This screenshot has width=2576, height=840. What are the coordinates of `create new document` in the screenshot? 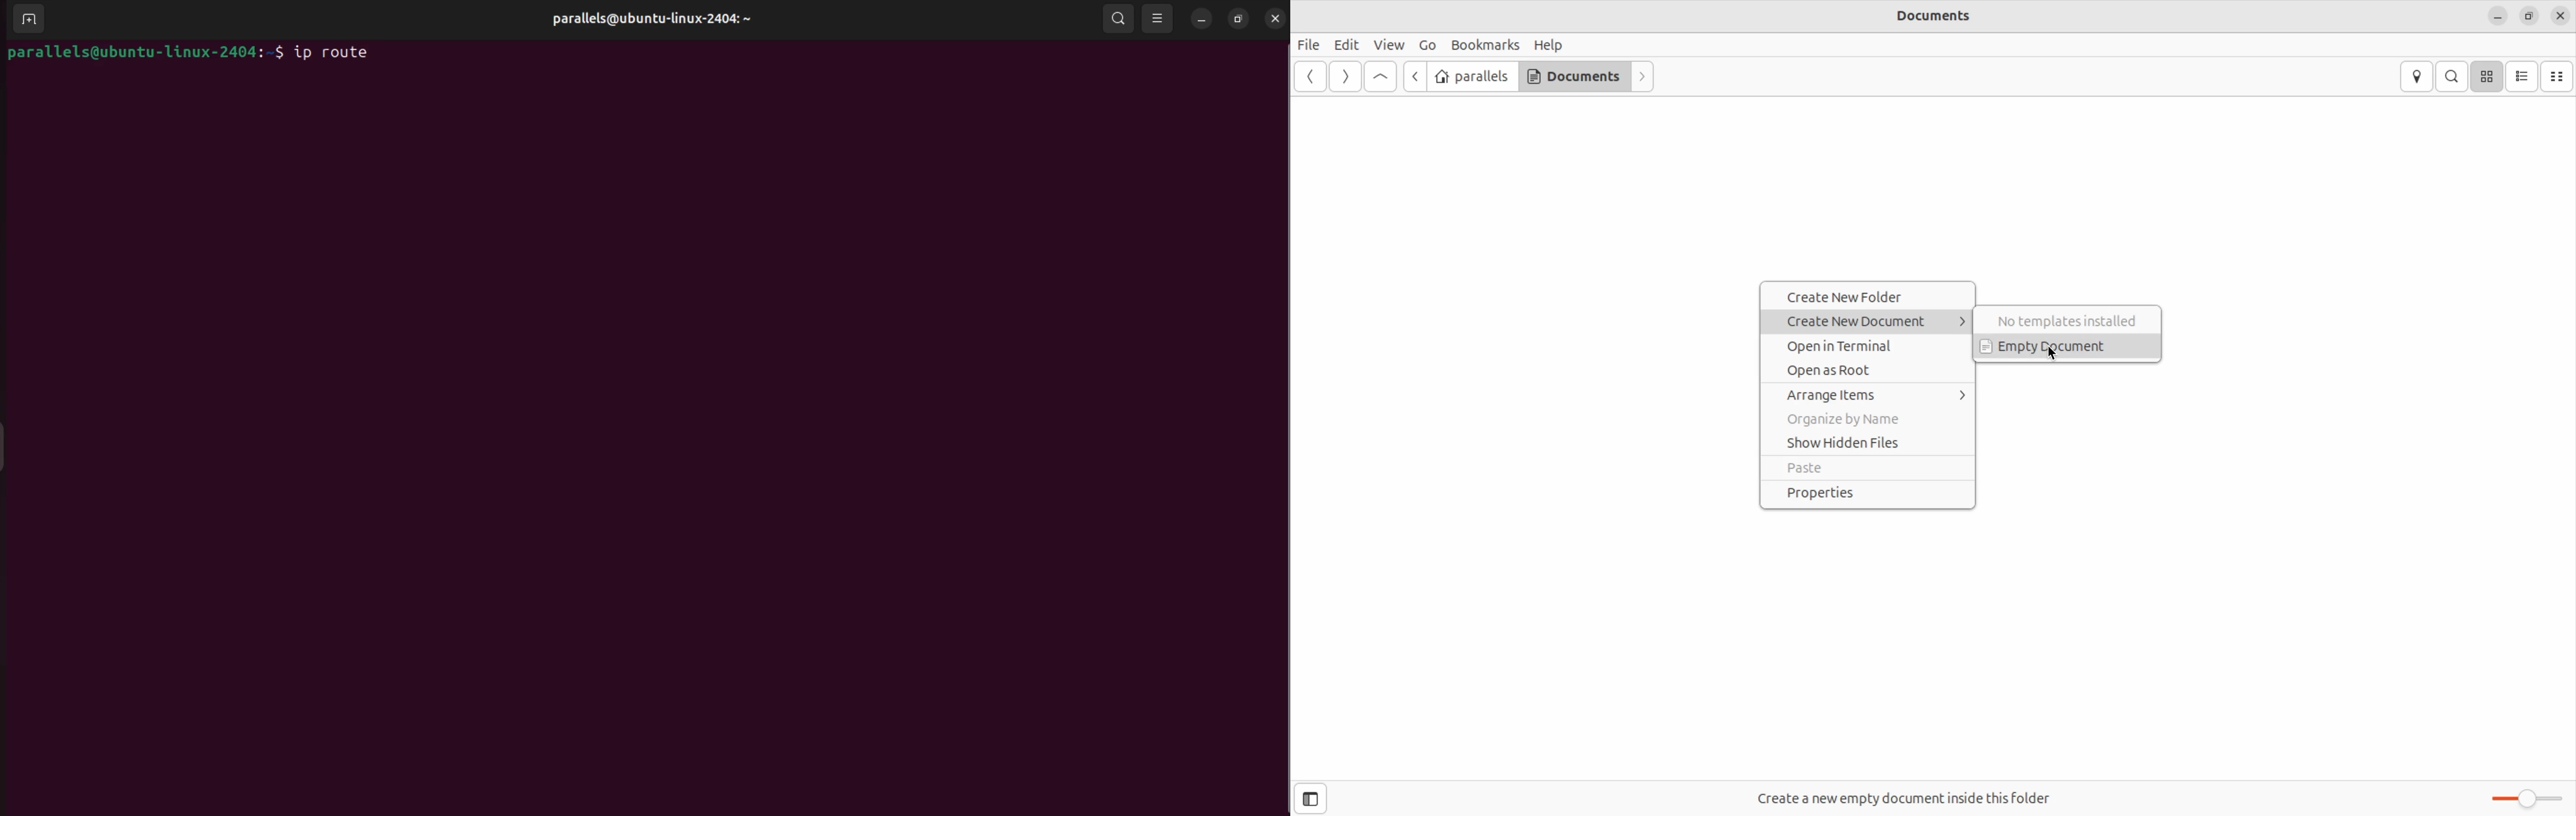 It's located at (1874, 320).